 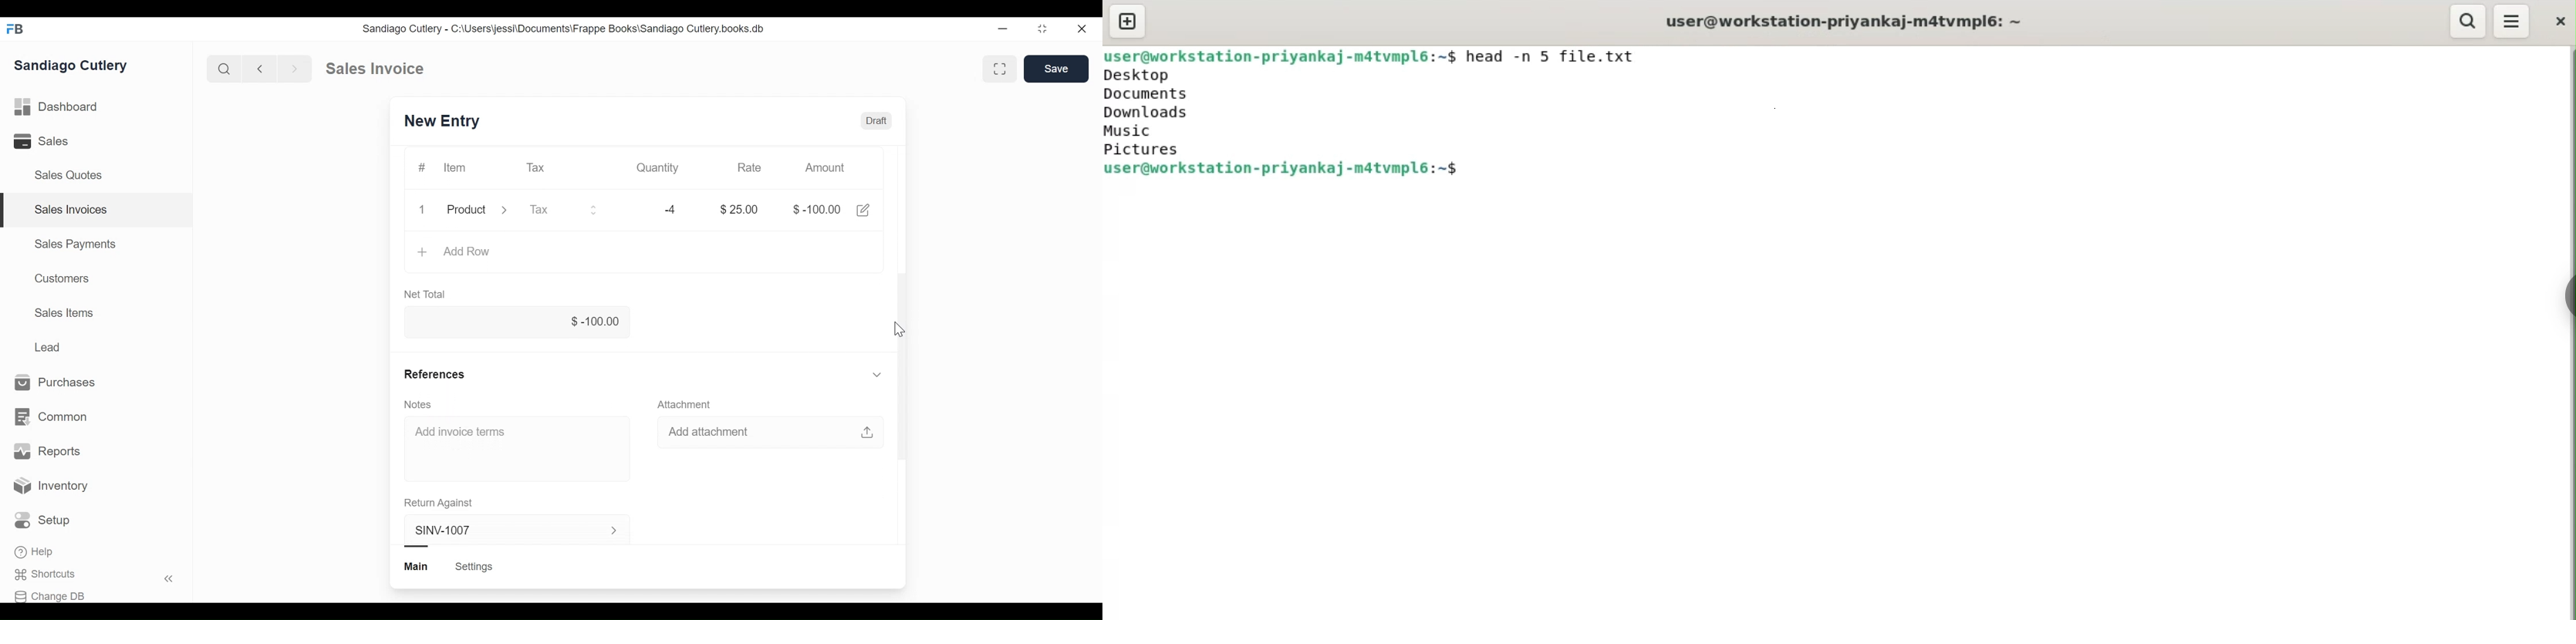 What do you see at coordinates (536, 168) in the screenshot?
I see `Tax` at bounding box center [536, 168].